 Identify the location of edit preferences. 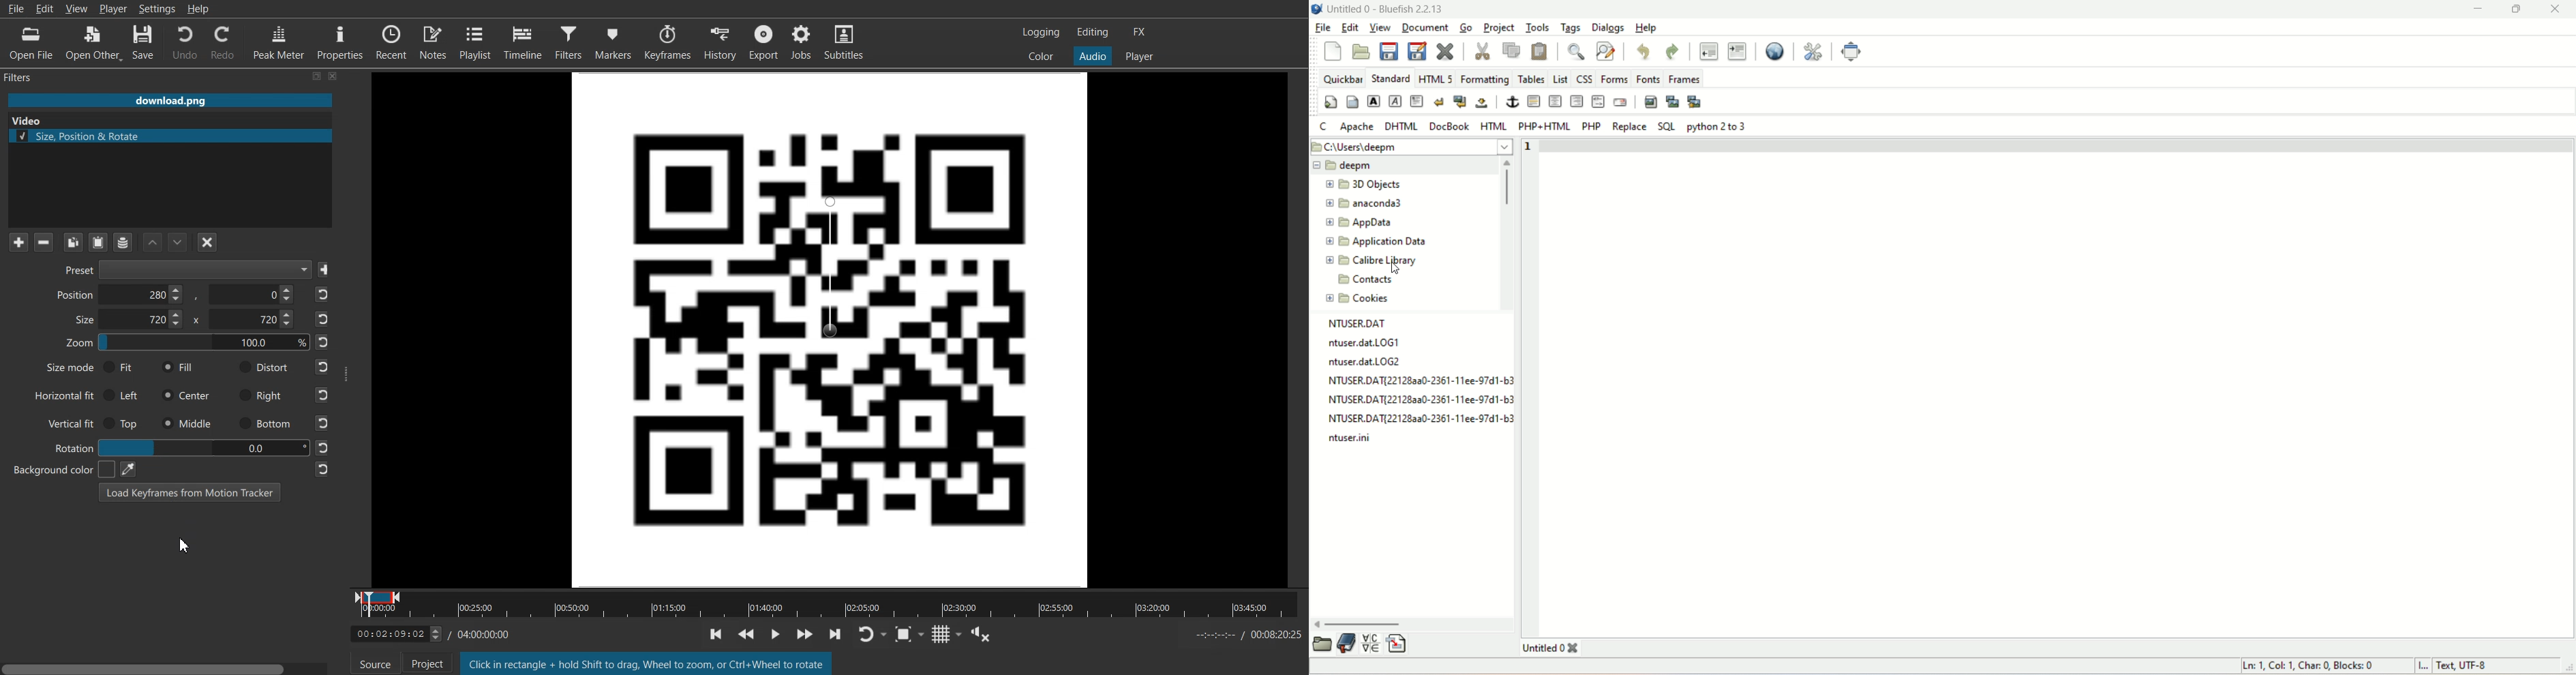
(1815, 51).